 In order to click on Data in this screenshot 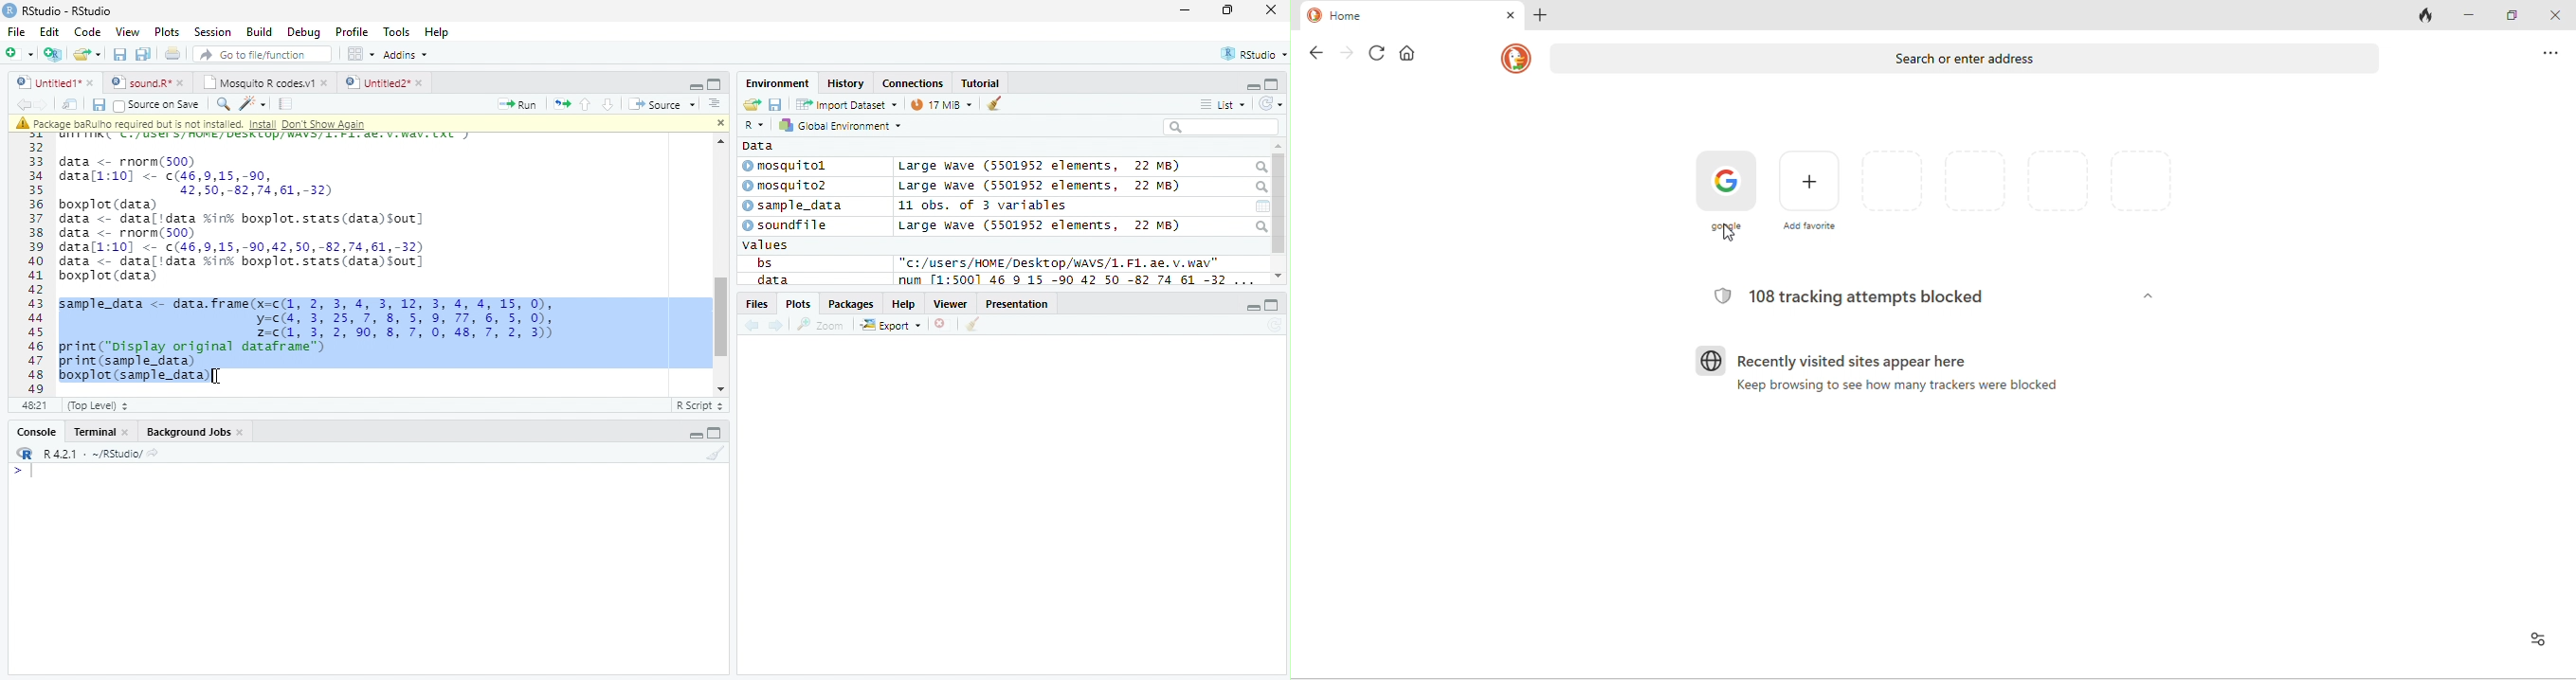, I will do `click(758, 146)`.